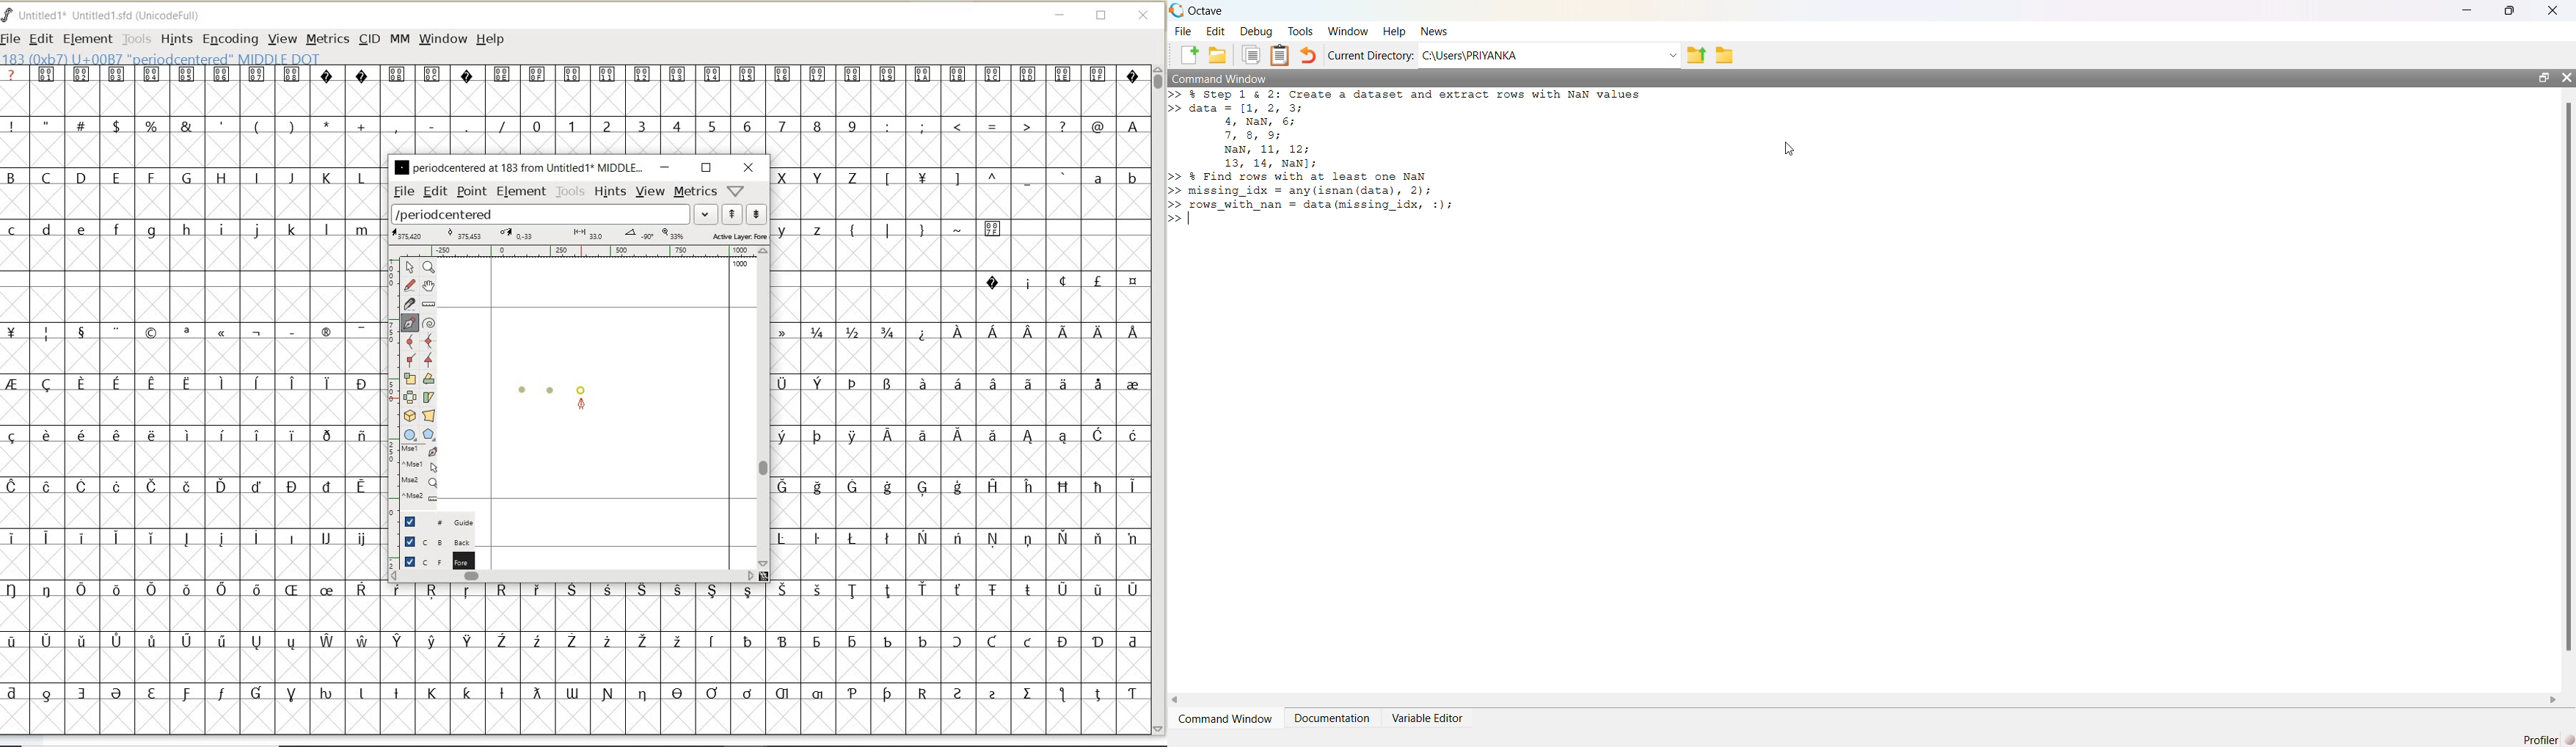 This screenshot has width=2576, height=756. What do you see at coordinates (490, 38) in the screenshot?
I see `HELP` at bounding box center [490, 38].